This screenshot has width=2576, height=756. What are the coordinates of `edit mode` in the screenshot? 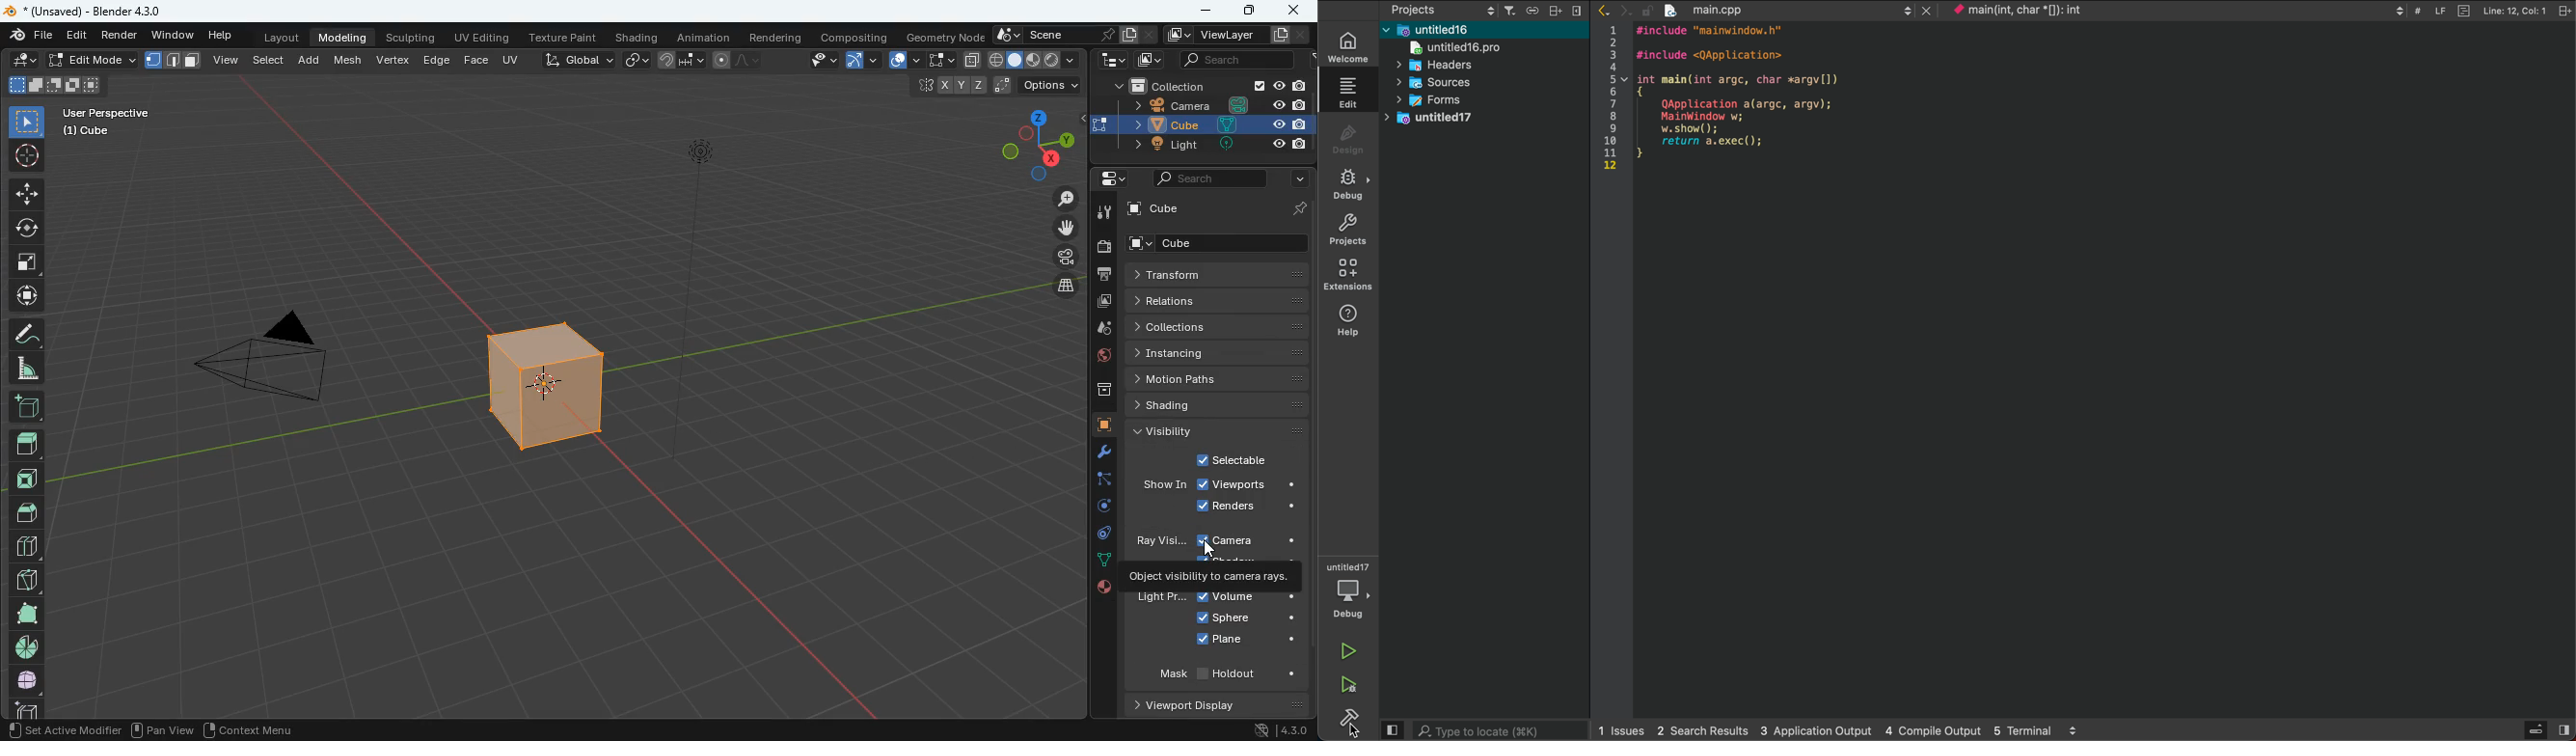 It's located at (94, 60).